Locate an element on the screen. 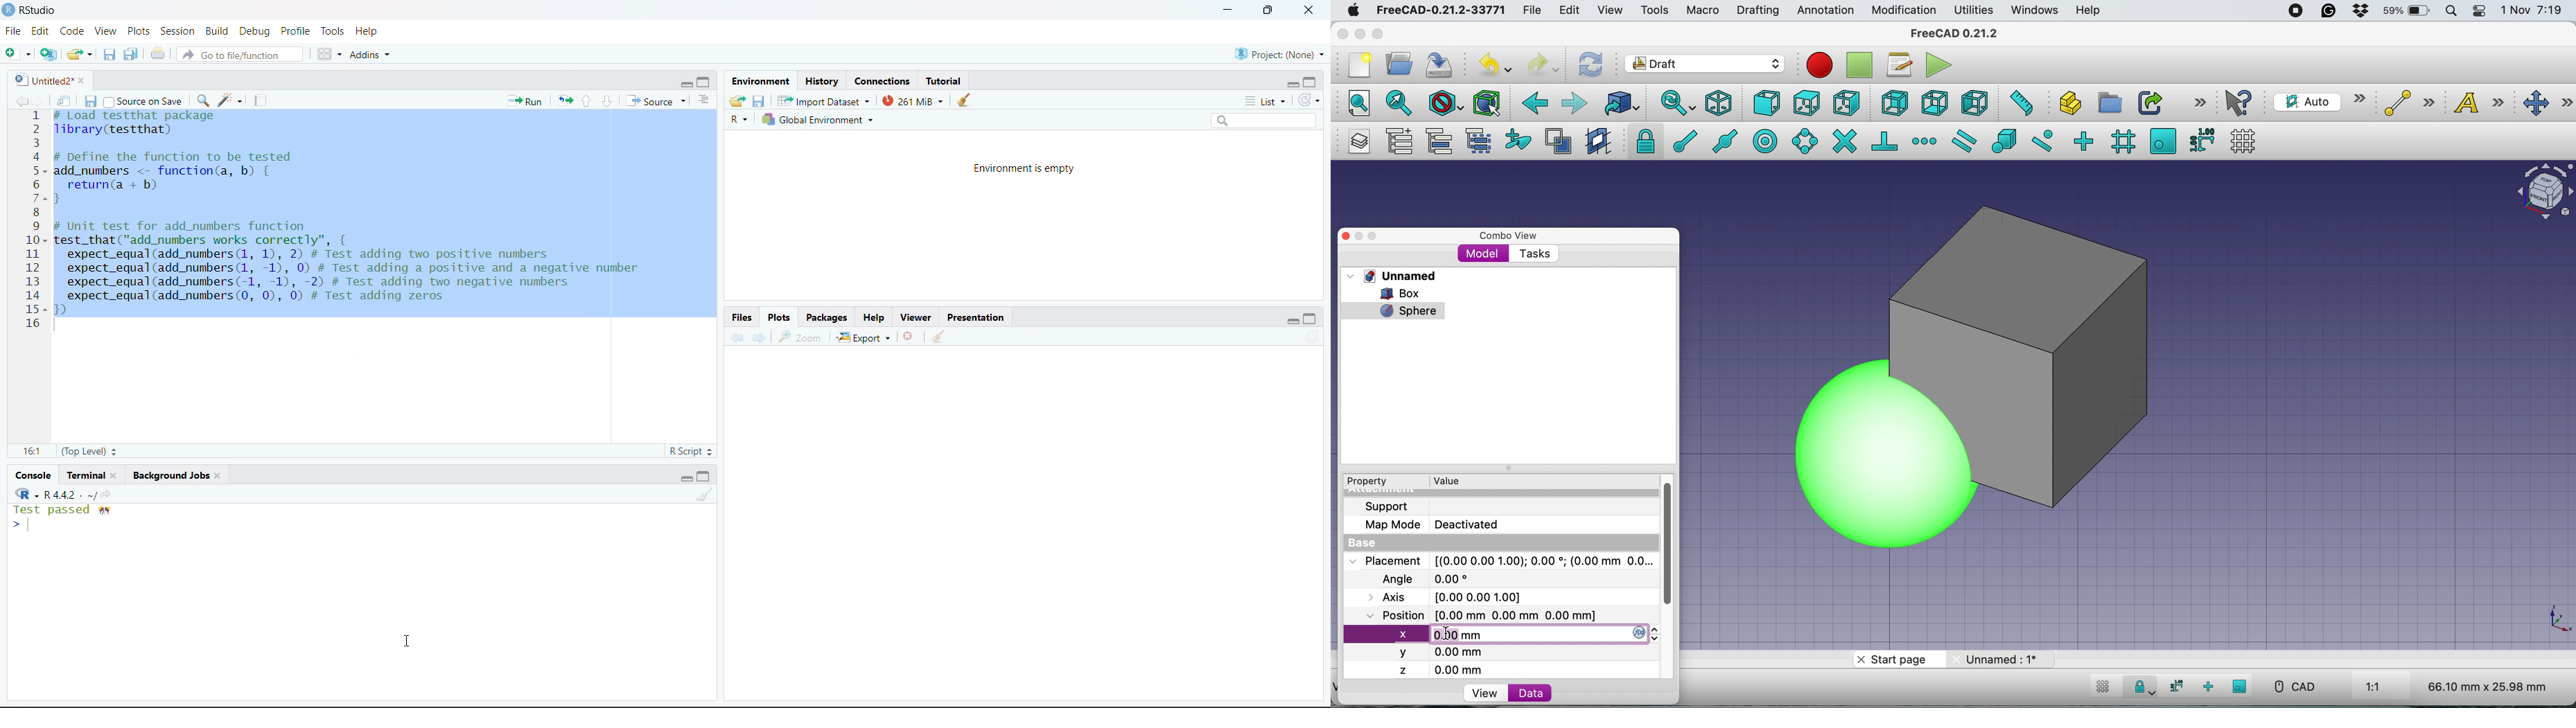 The image size is (2576, 728). snap near is located at coordinates (2043, 140).